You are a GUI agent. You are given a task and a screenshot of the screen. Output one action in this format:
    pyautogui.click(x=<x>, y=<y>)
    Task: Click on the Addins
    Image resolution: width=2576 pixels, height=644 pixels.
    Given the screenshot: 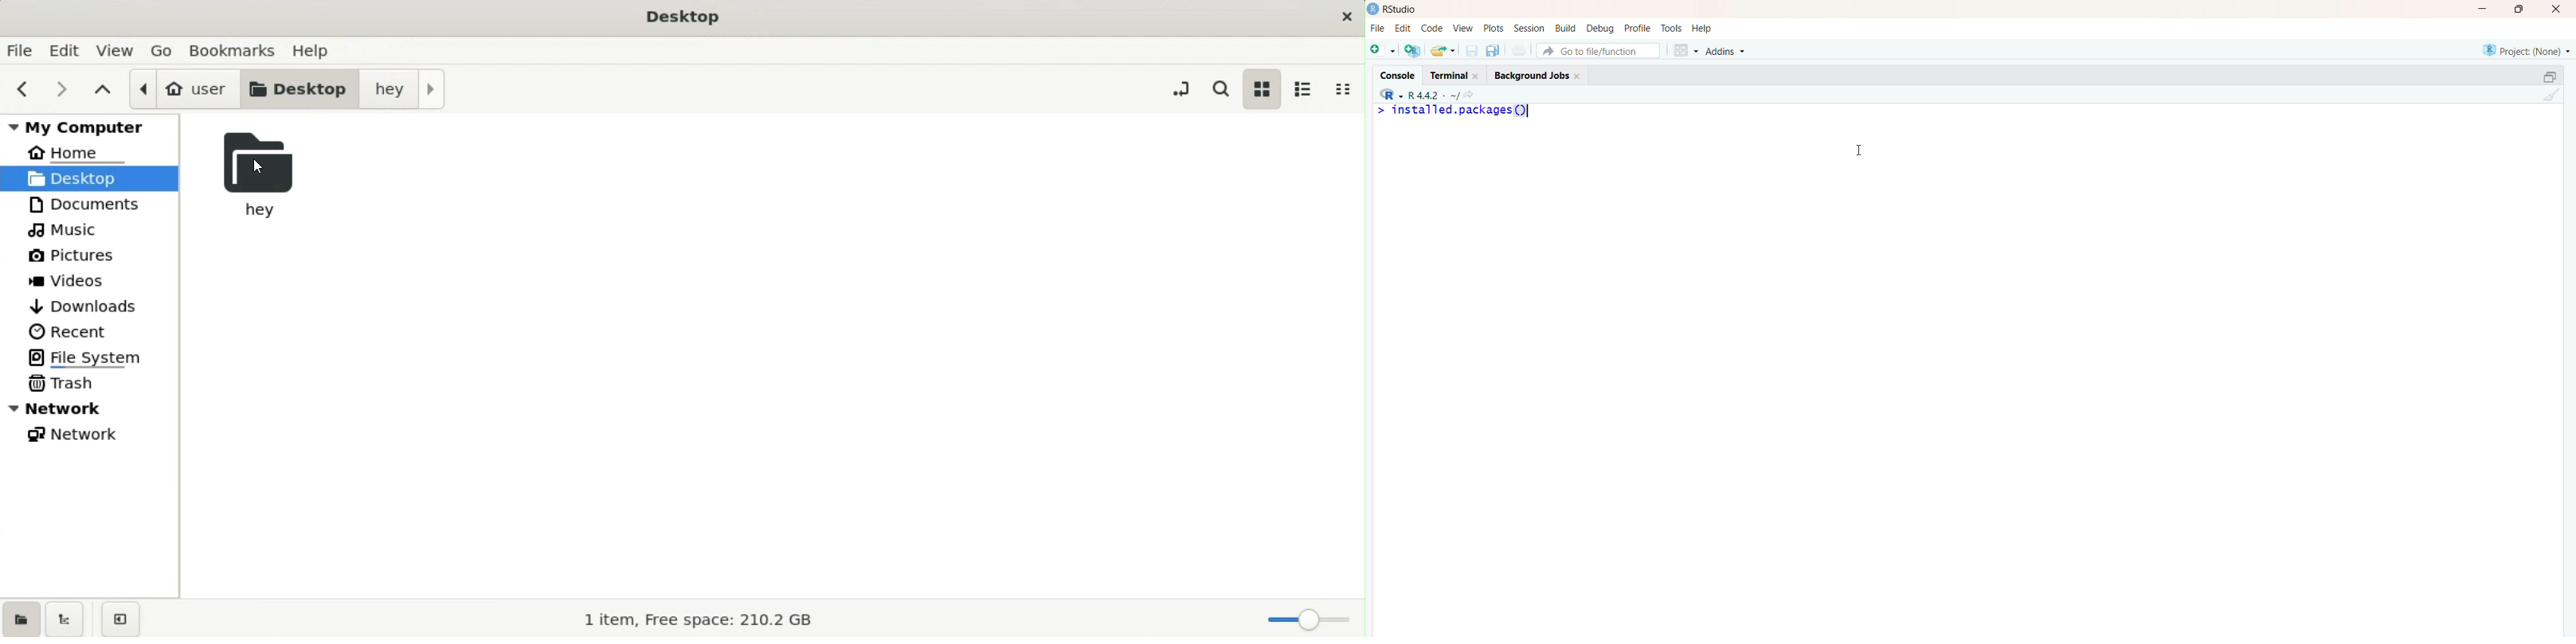 What is the action you would take?
    pyautogui.click(x=1728, y=52)
    